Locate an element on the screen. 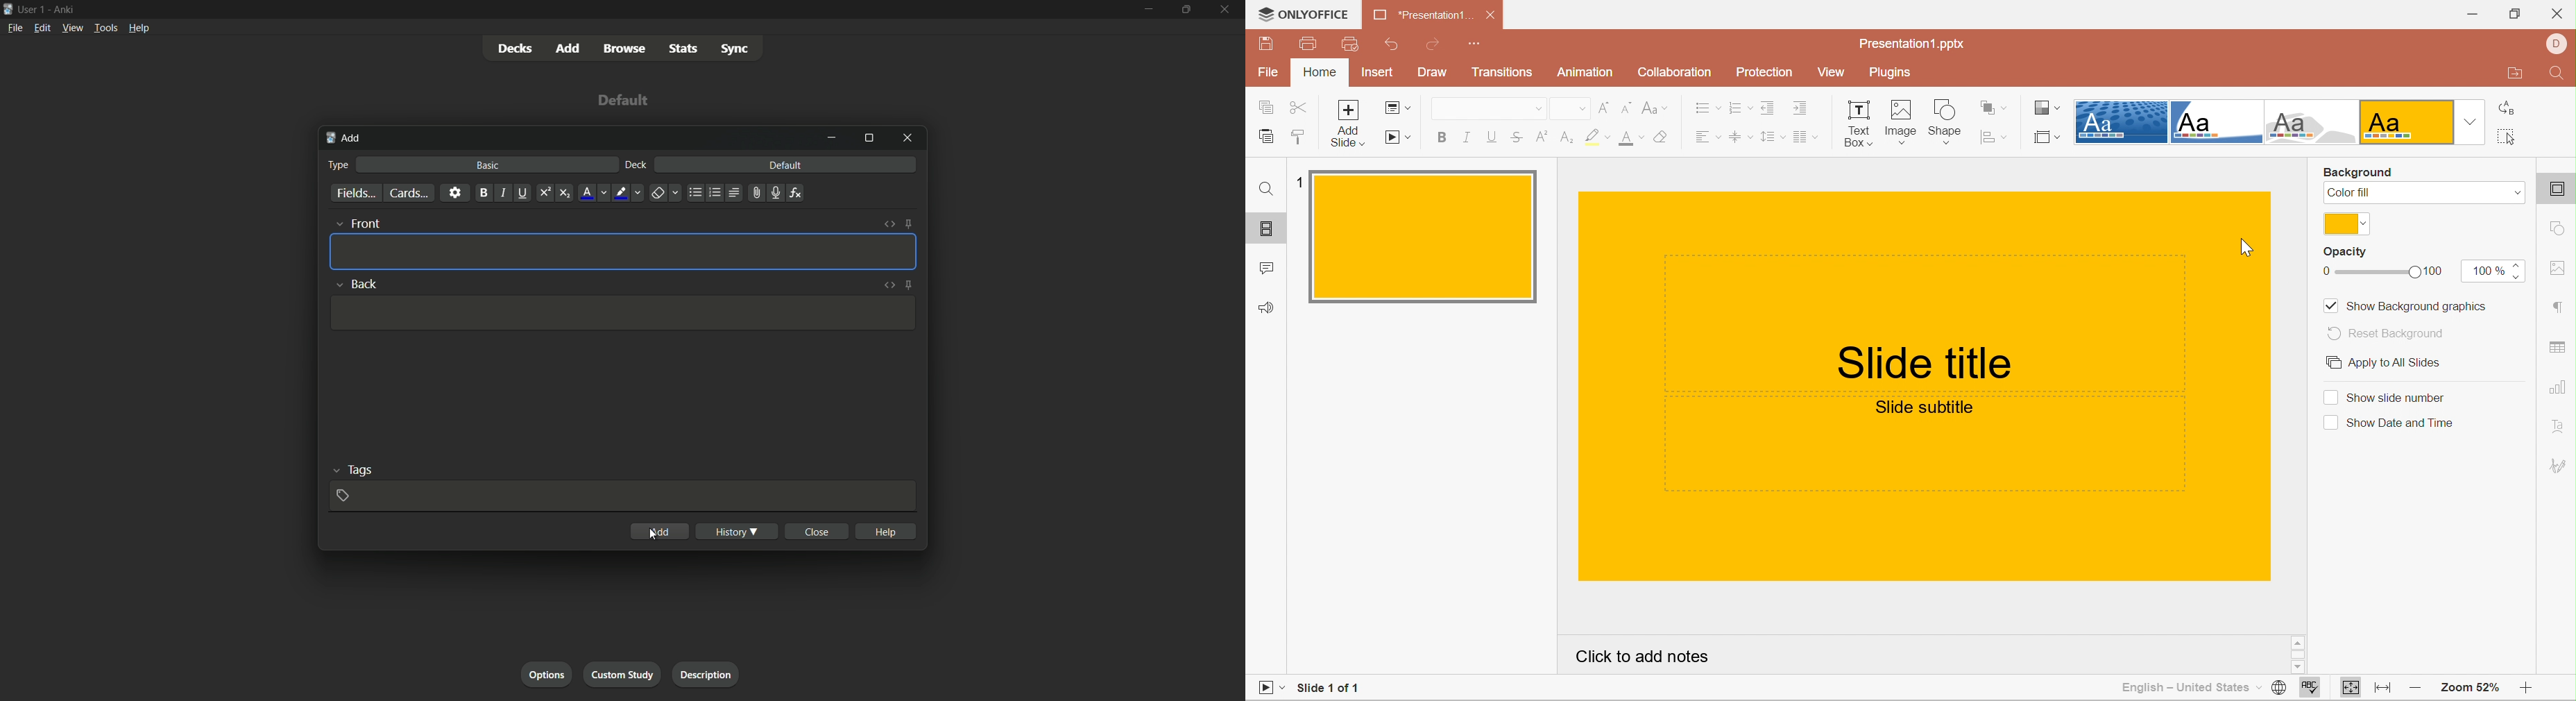  bold is located at coordinates (483, 193).